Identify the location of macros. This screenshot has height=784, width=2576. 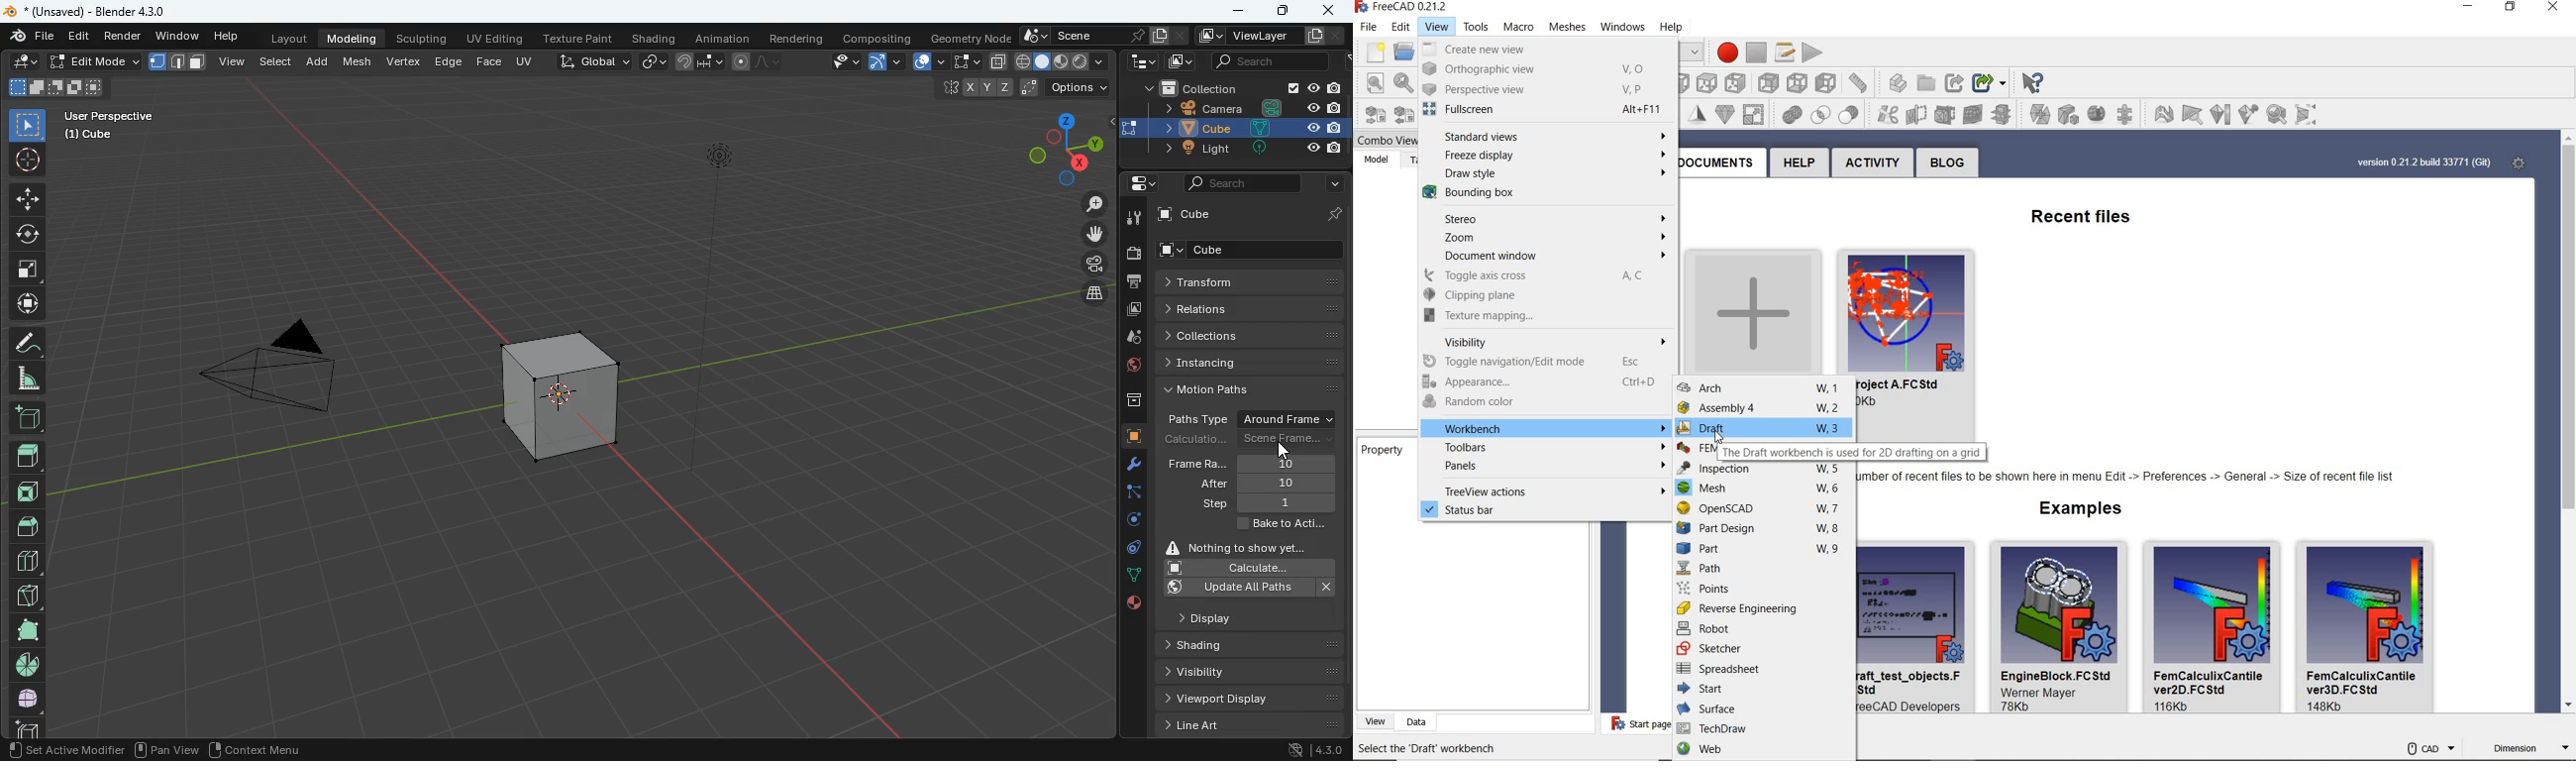
(1782, 50).